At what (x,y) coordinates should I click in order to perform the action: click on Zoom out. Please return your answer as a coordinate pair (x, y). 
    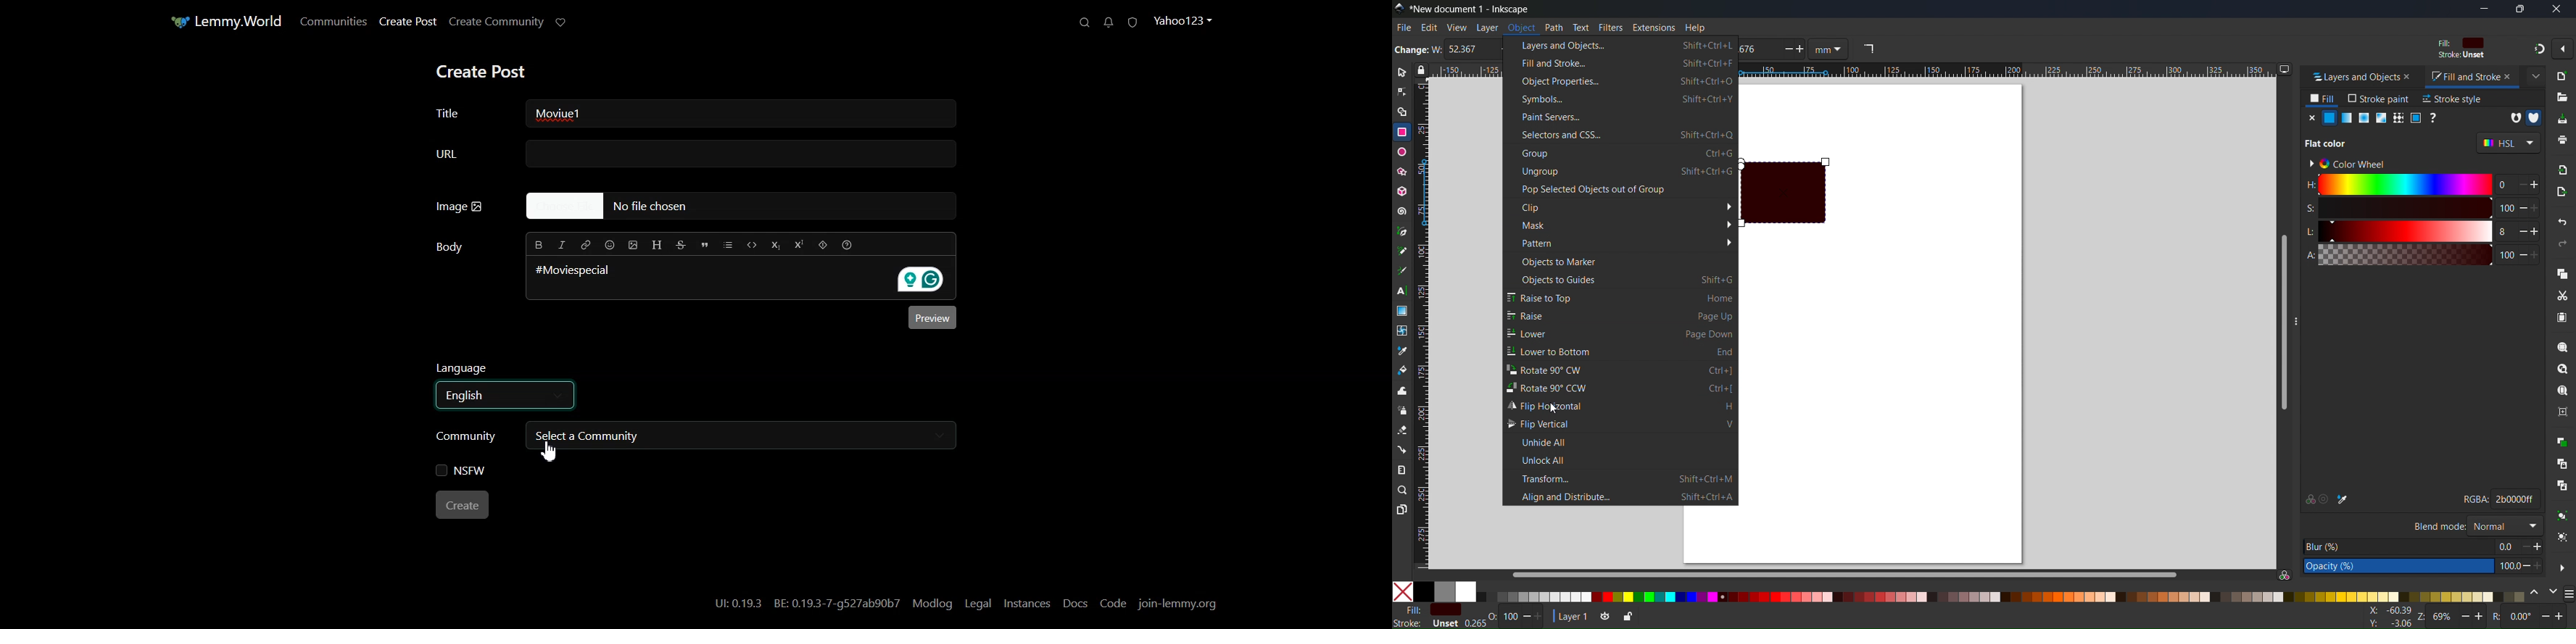
    Looking at the image, I should click on (2466, 617).